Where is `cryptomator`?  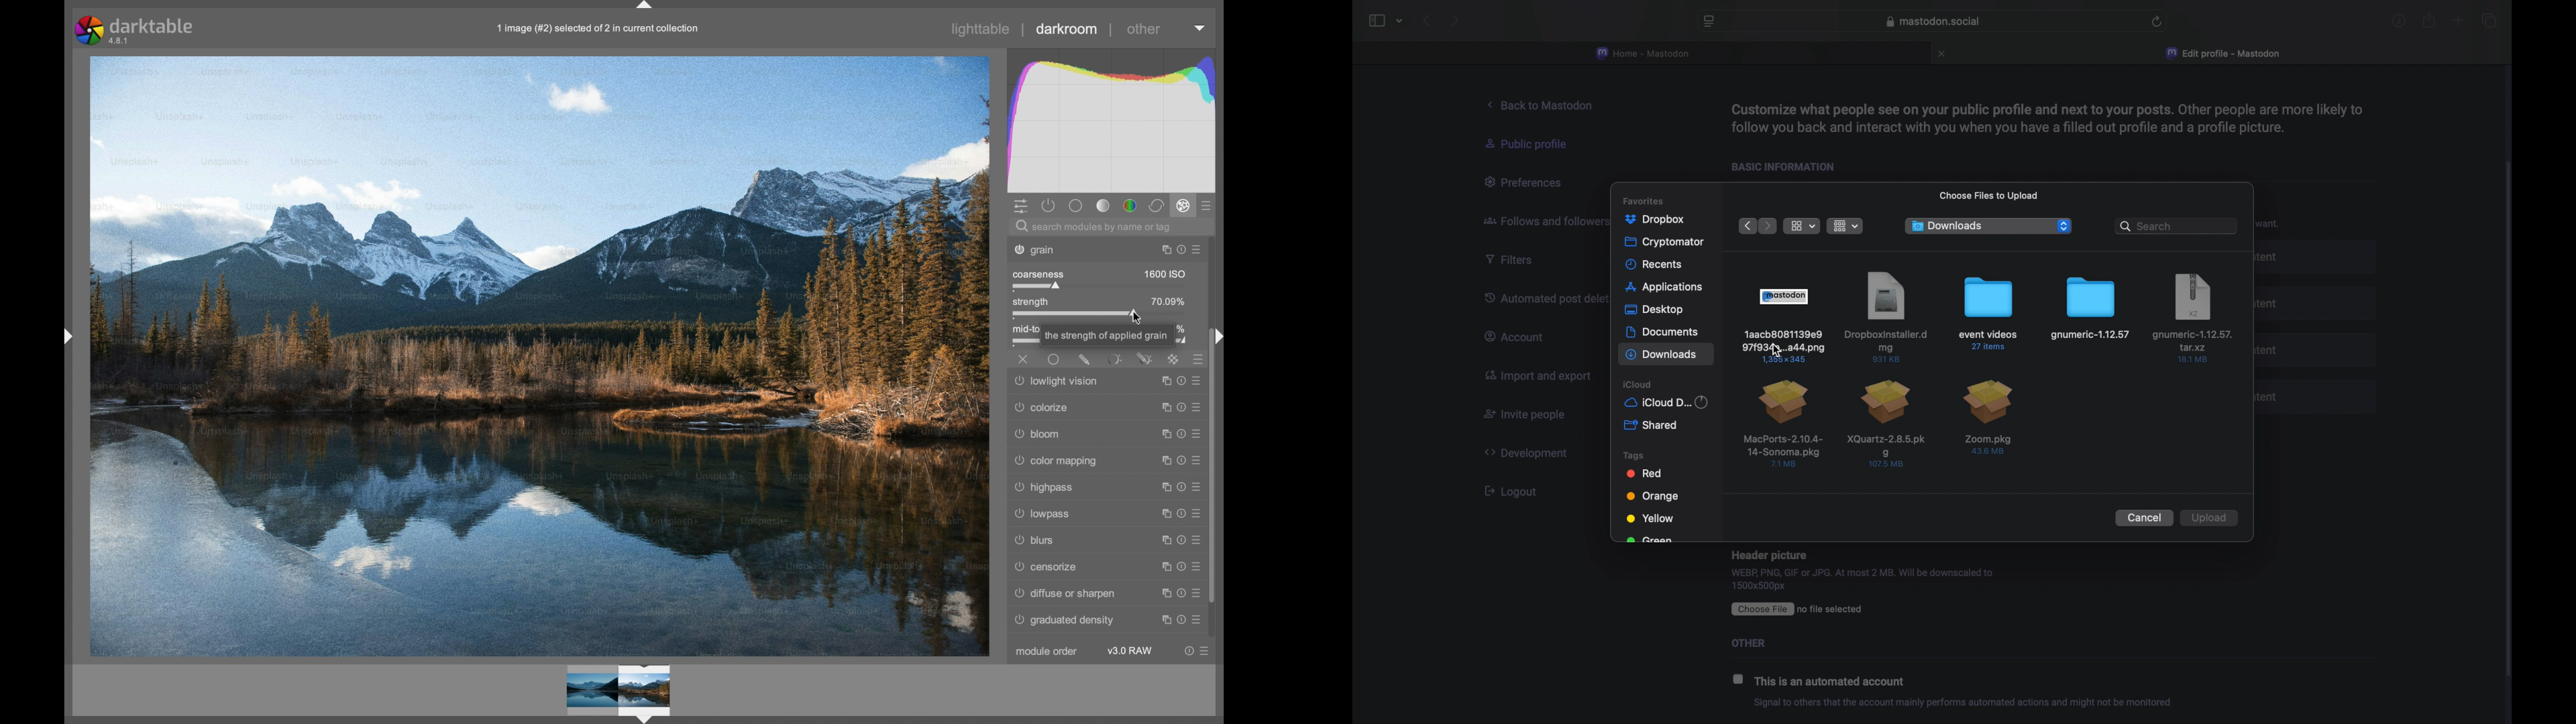
cryptomator is located at coordinates (1665, 242).